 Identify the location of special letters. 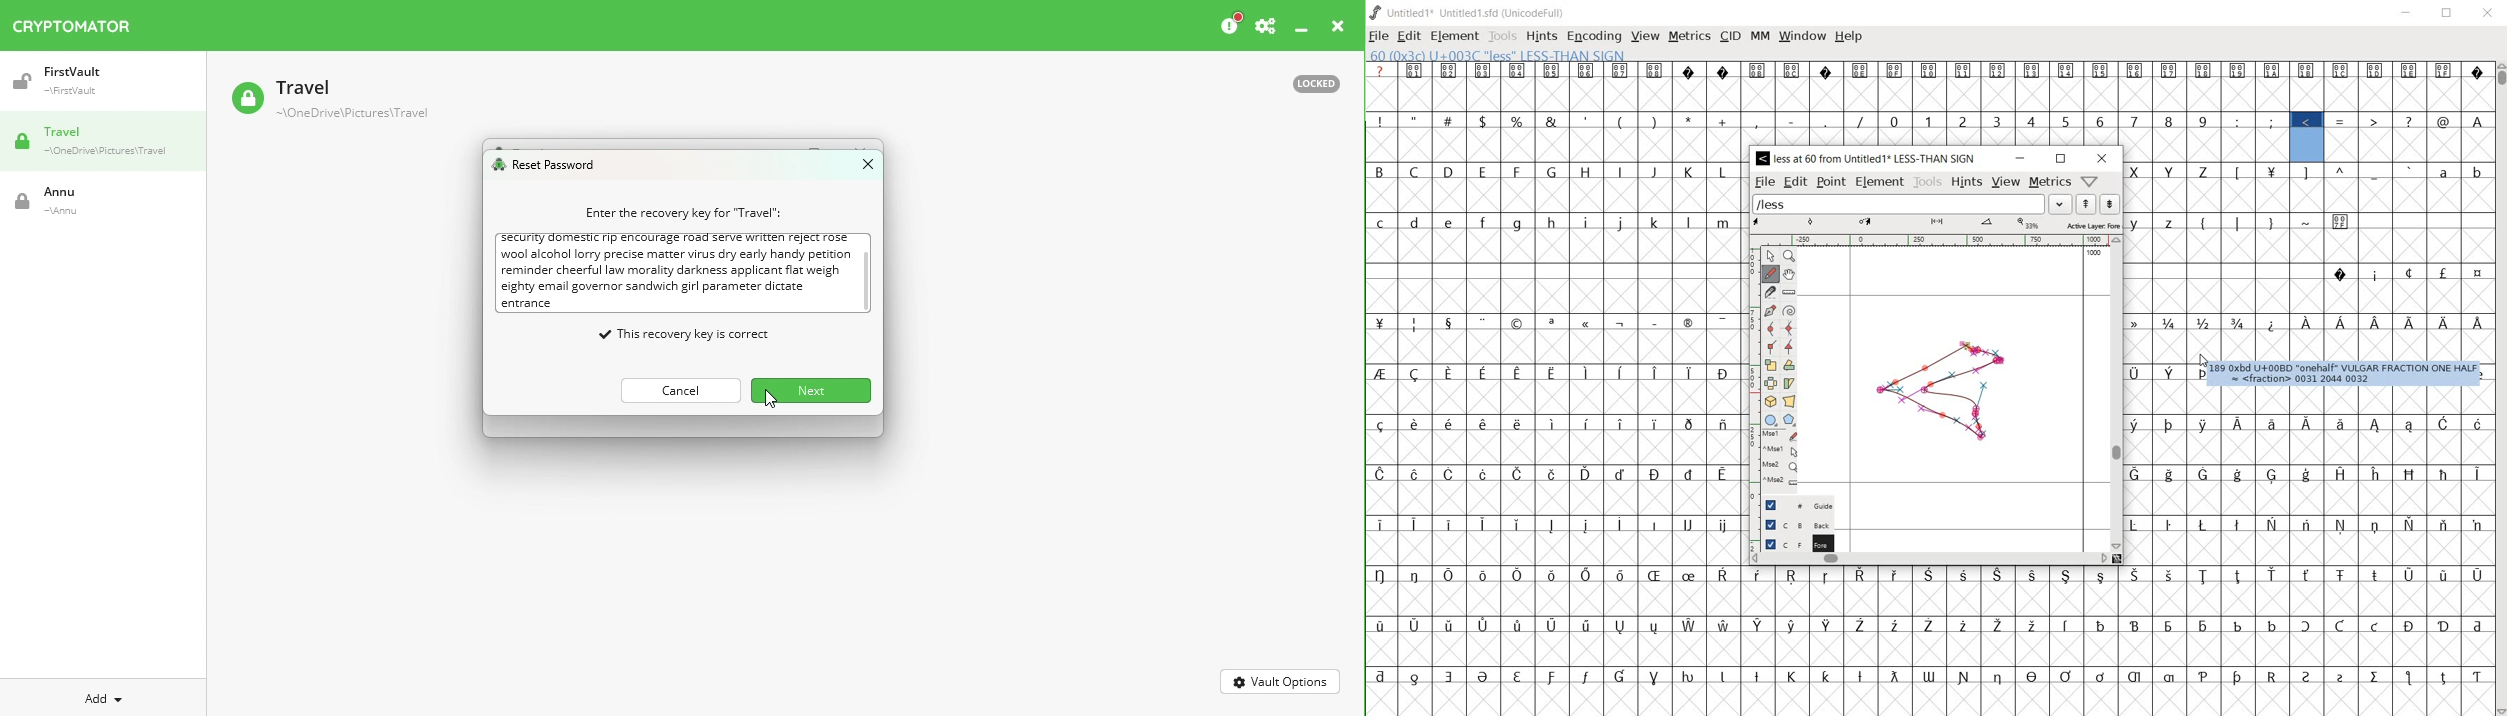
(1552, 525).